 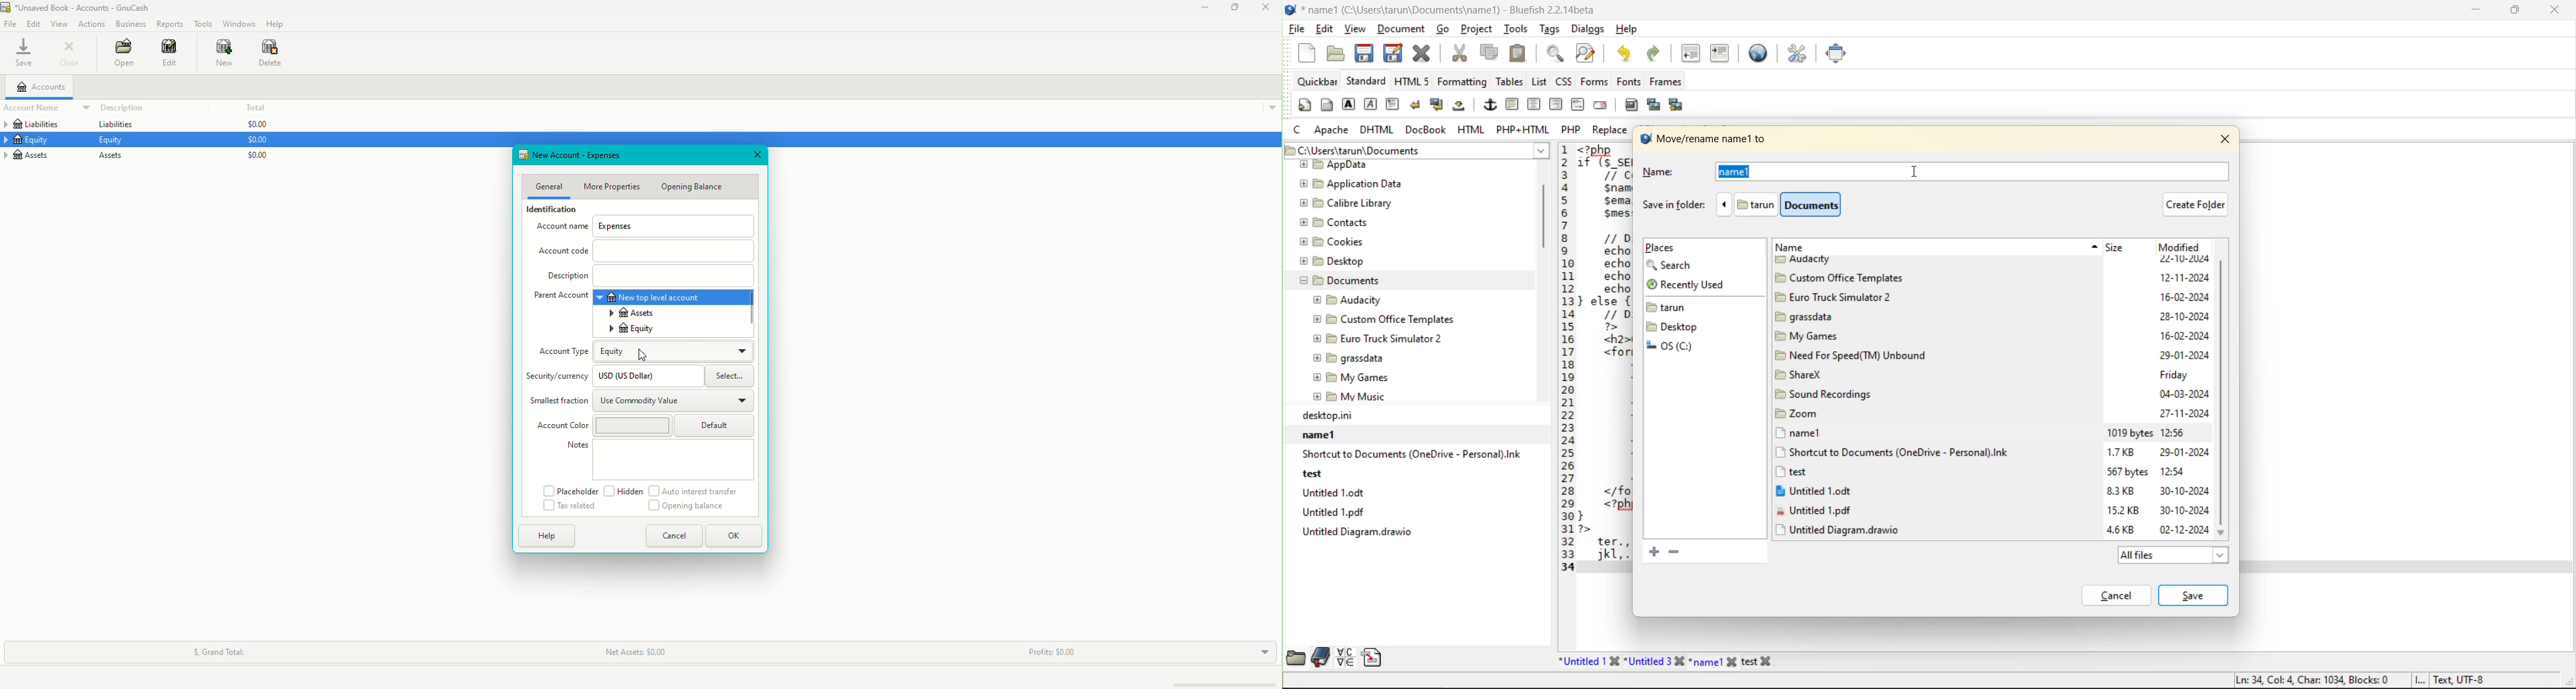 I want to click on undo, so click(x=1626, y=54).